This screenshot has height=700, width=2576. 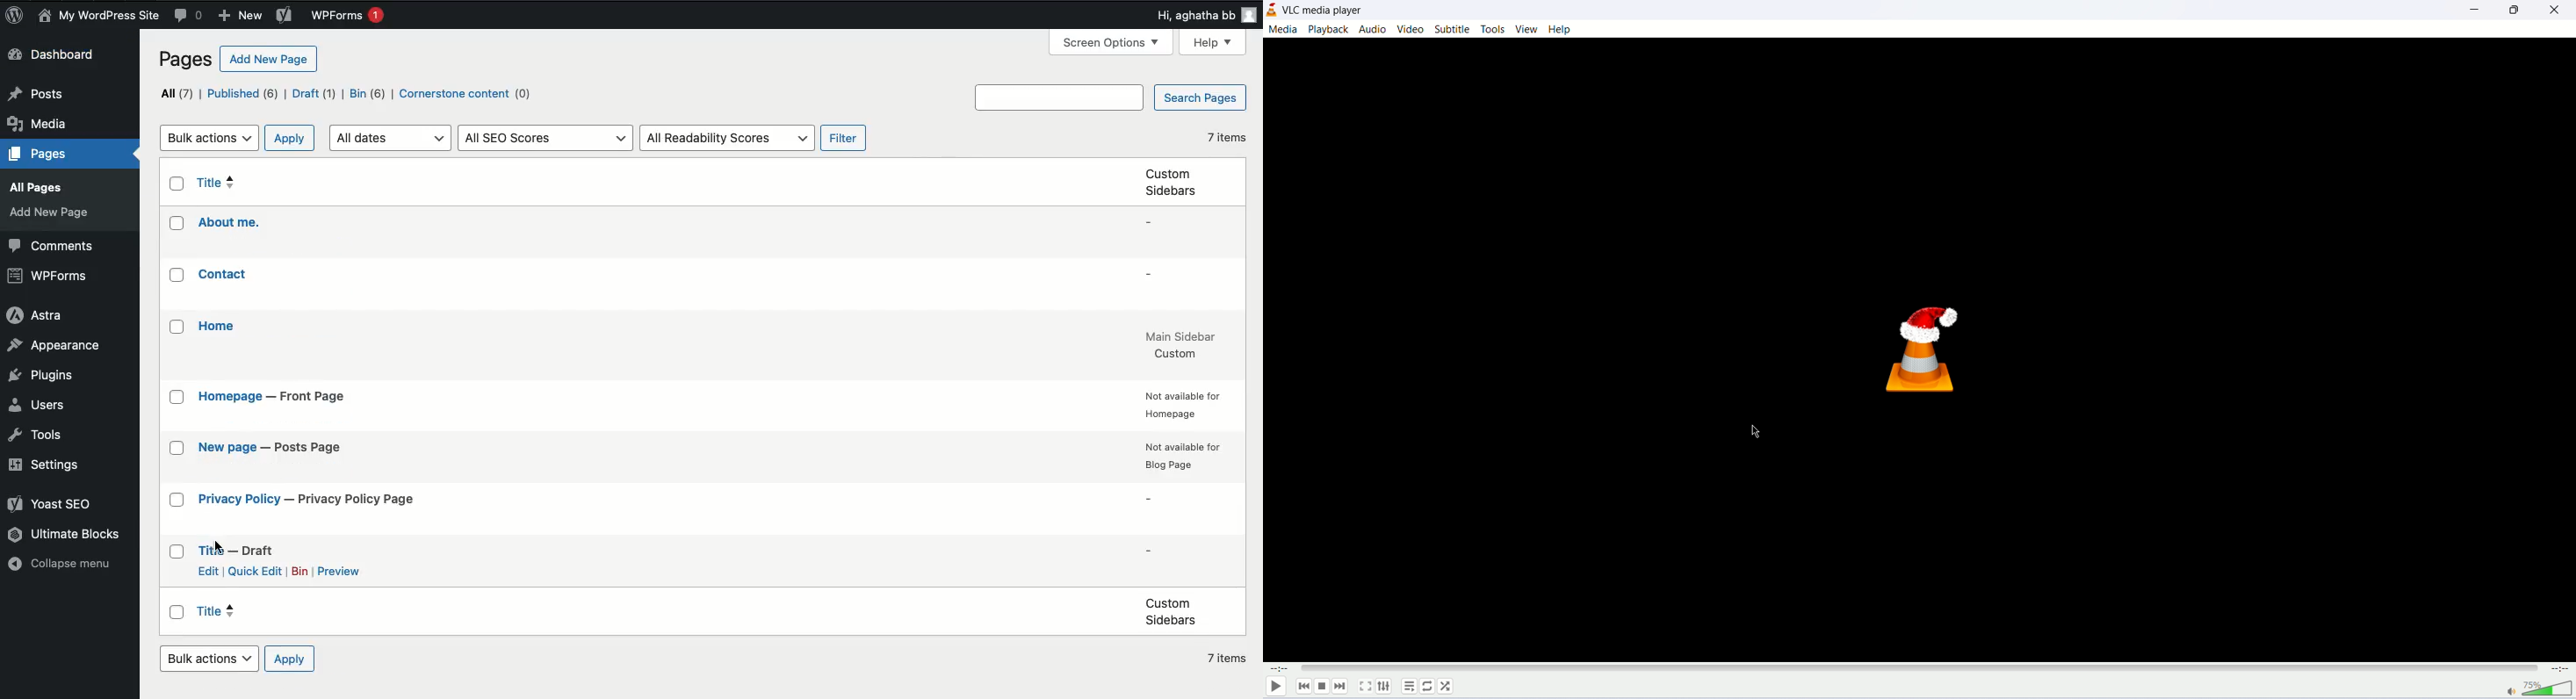 I want to click on Hi user, so click(x=1207, y=16).